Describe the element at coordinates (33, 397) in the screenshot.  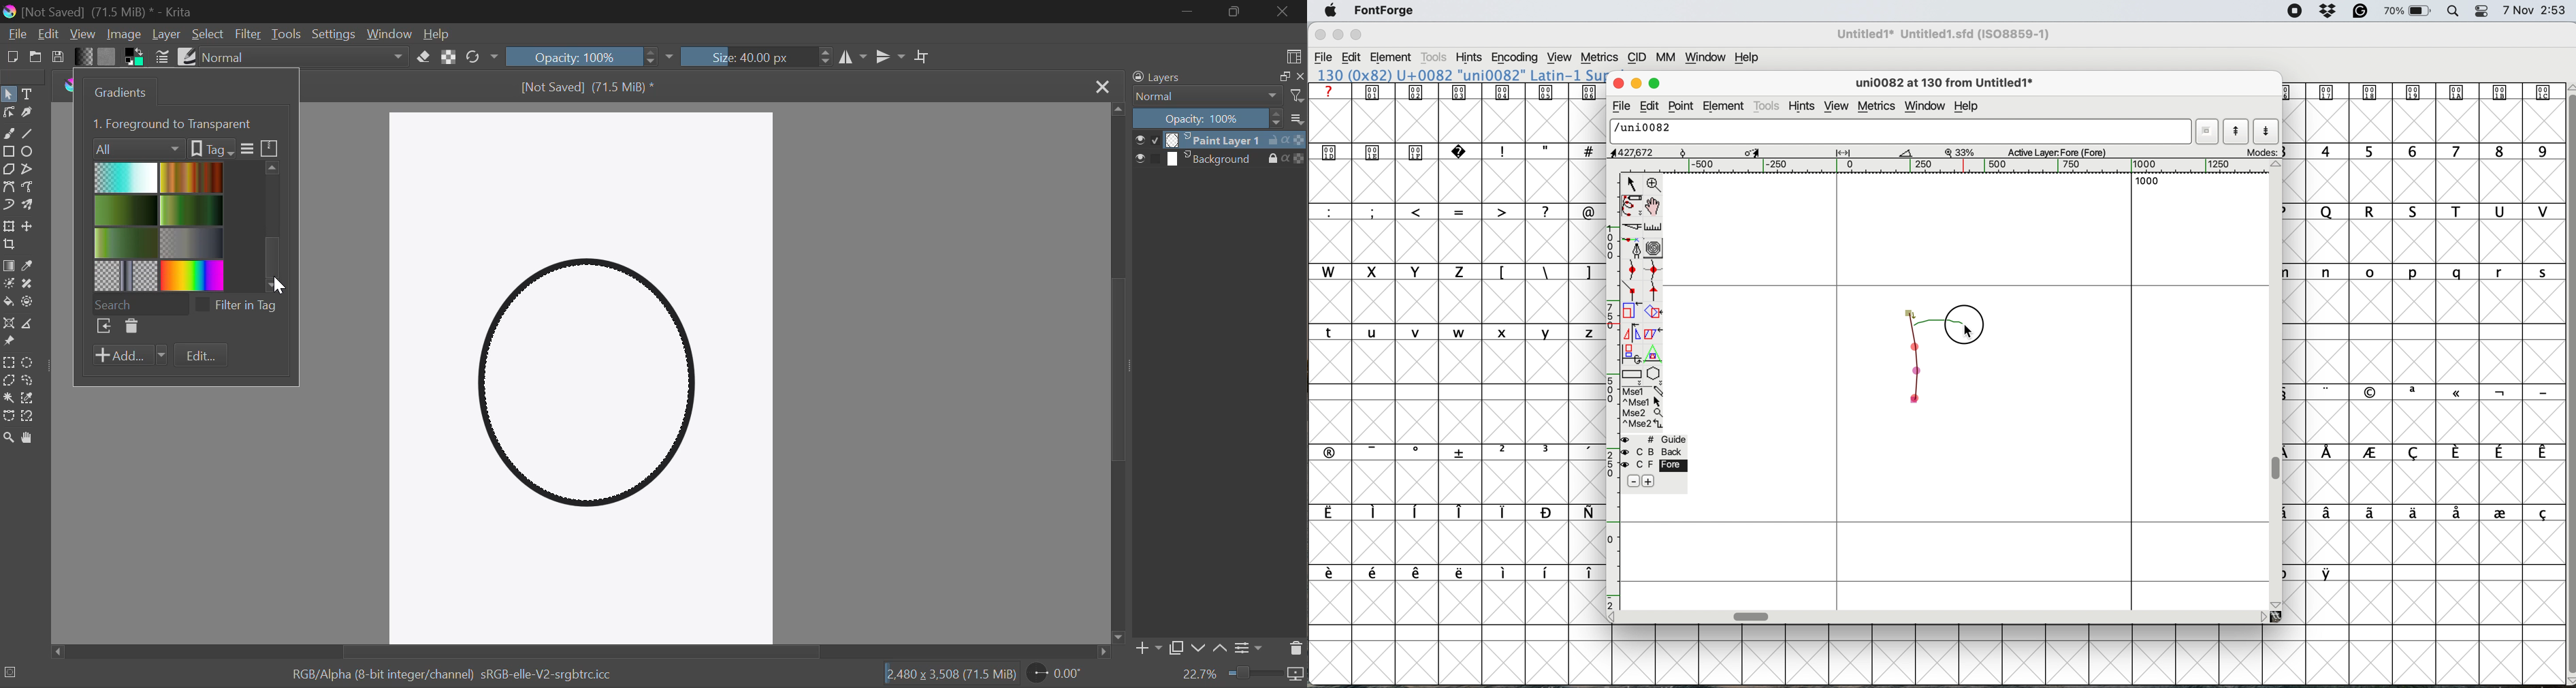
I see `Similar Color Selection` at that location.